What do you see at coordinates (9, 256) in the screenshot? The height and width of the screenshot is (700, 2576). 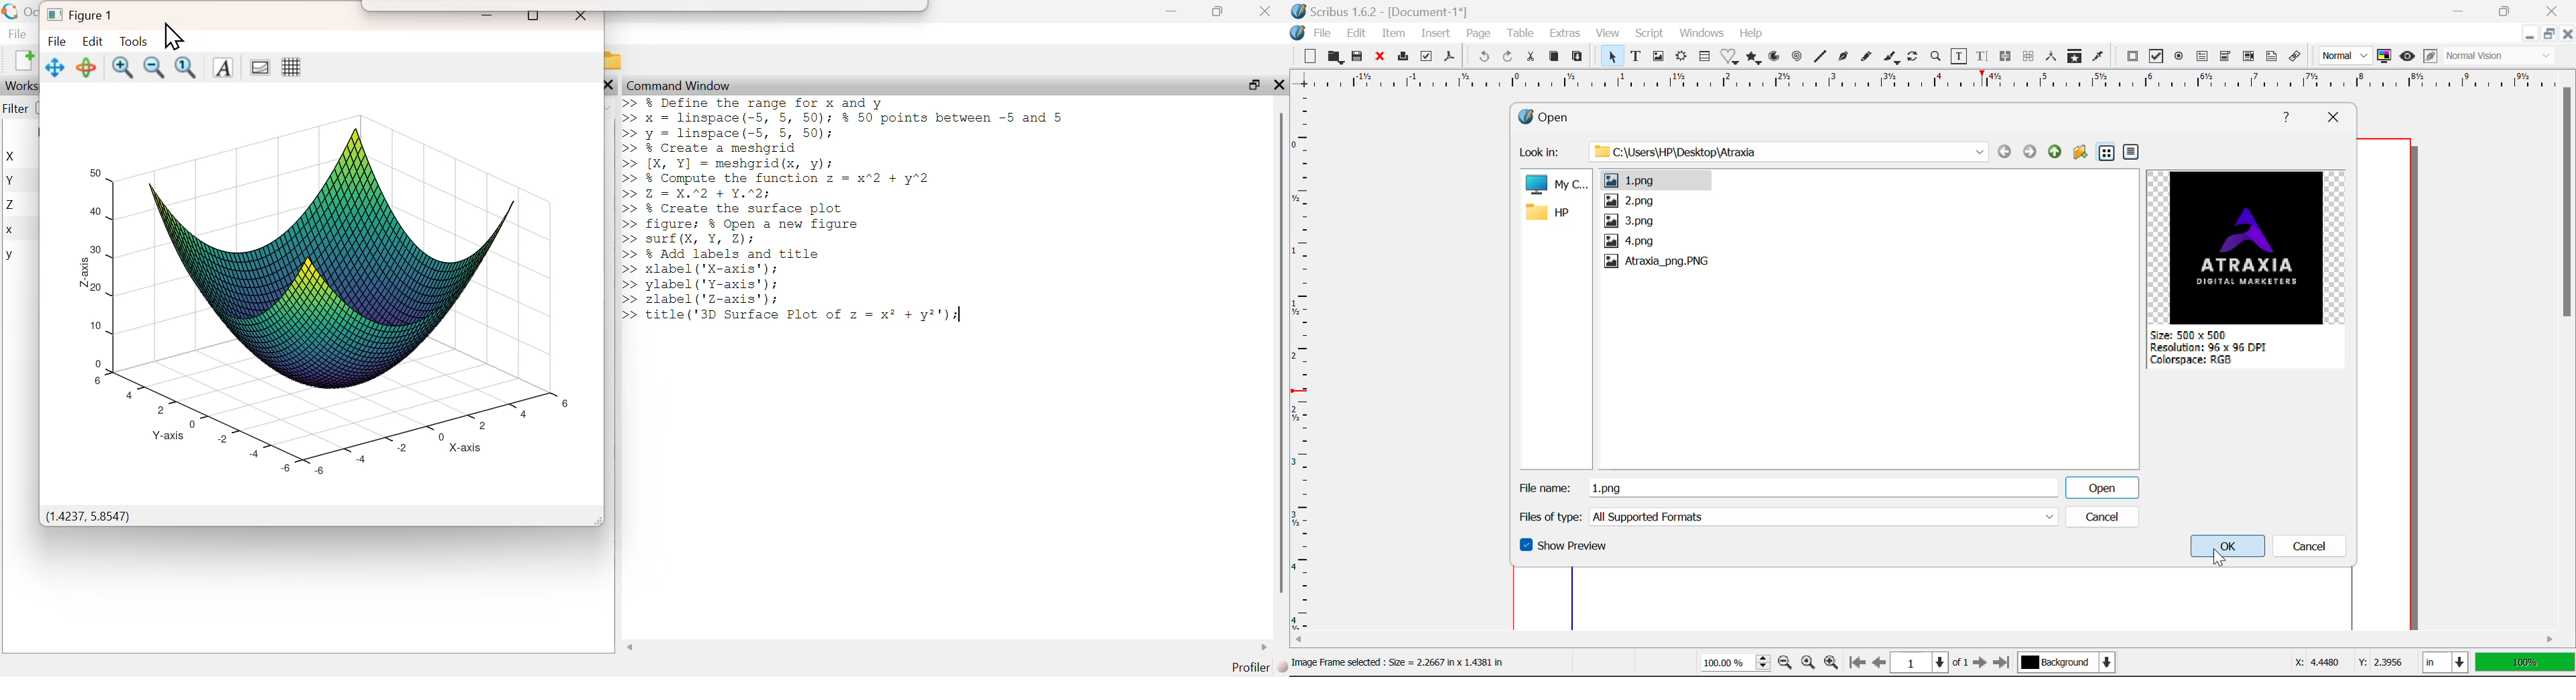 I see `y` at bounding box center [9, 256].